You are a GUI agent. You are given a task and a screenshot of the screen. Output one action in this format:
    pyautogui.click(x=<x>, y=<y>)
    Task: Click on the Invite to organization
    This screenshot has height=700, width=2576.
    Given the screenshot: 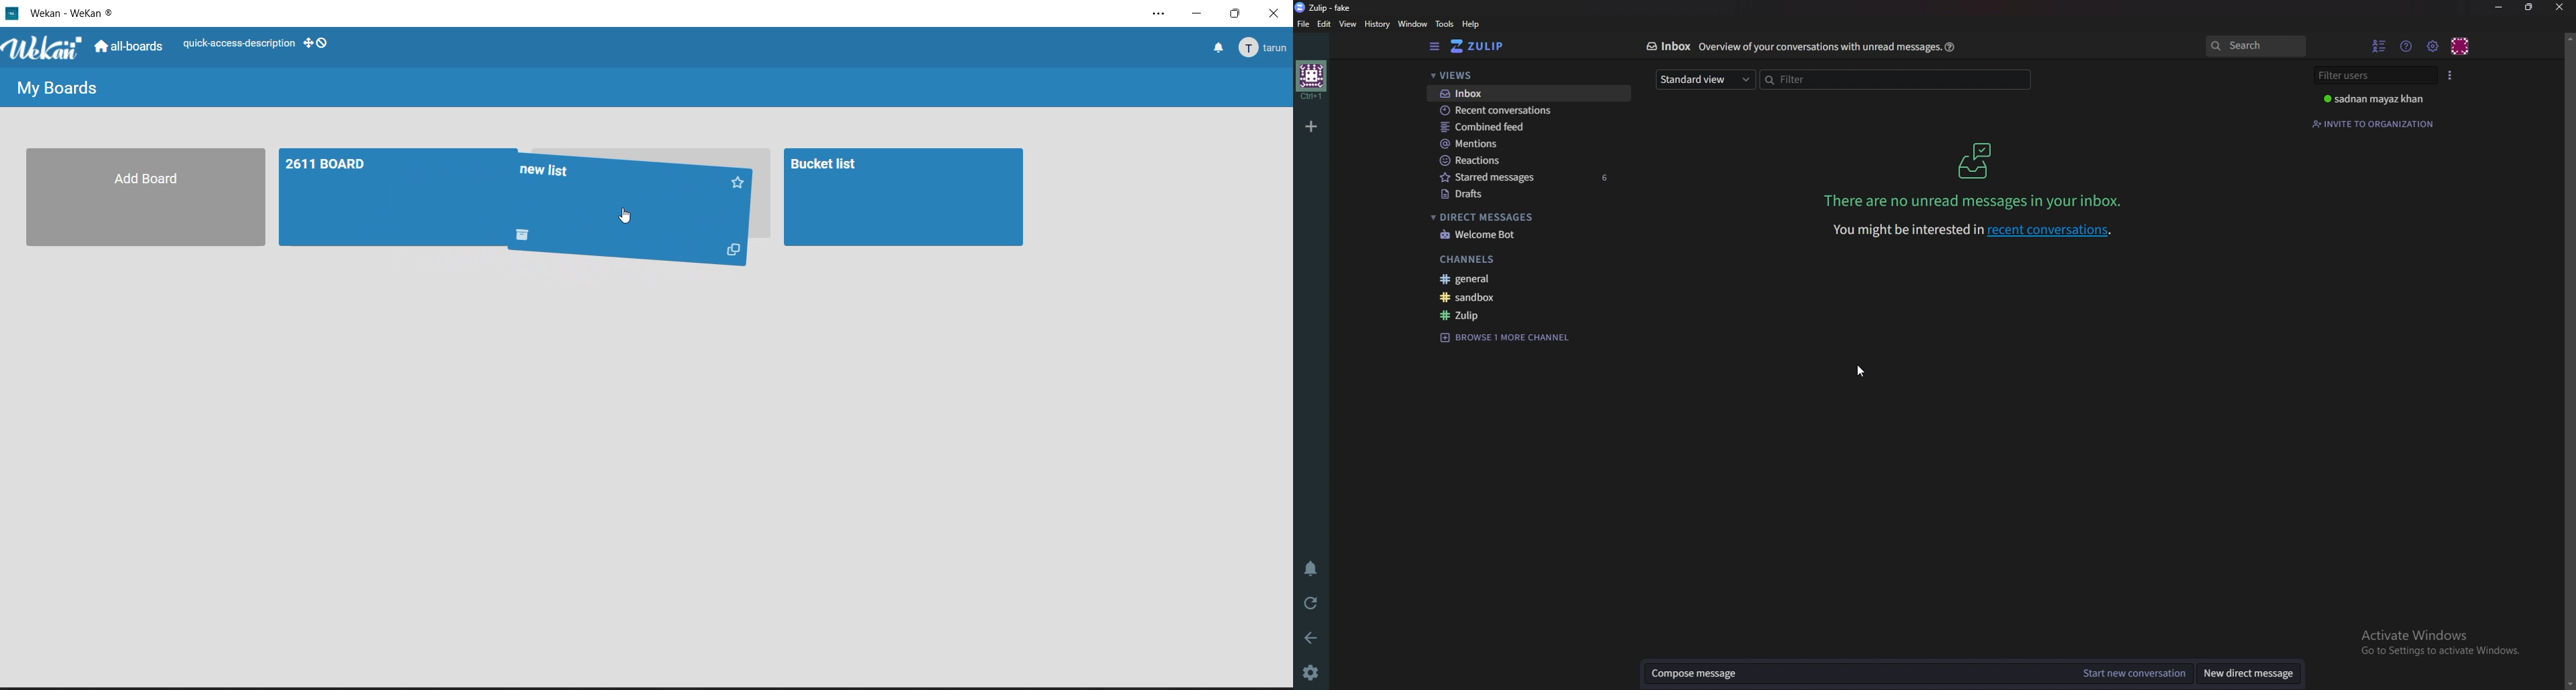 What is the action you would take?
    pyautogui.click(x=2376, y=122)
    